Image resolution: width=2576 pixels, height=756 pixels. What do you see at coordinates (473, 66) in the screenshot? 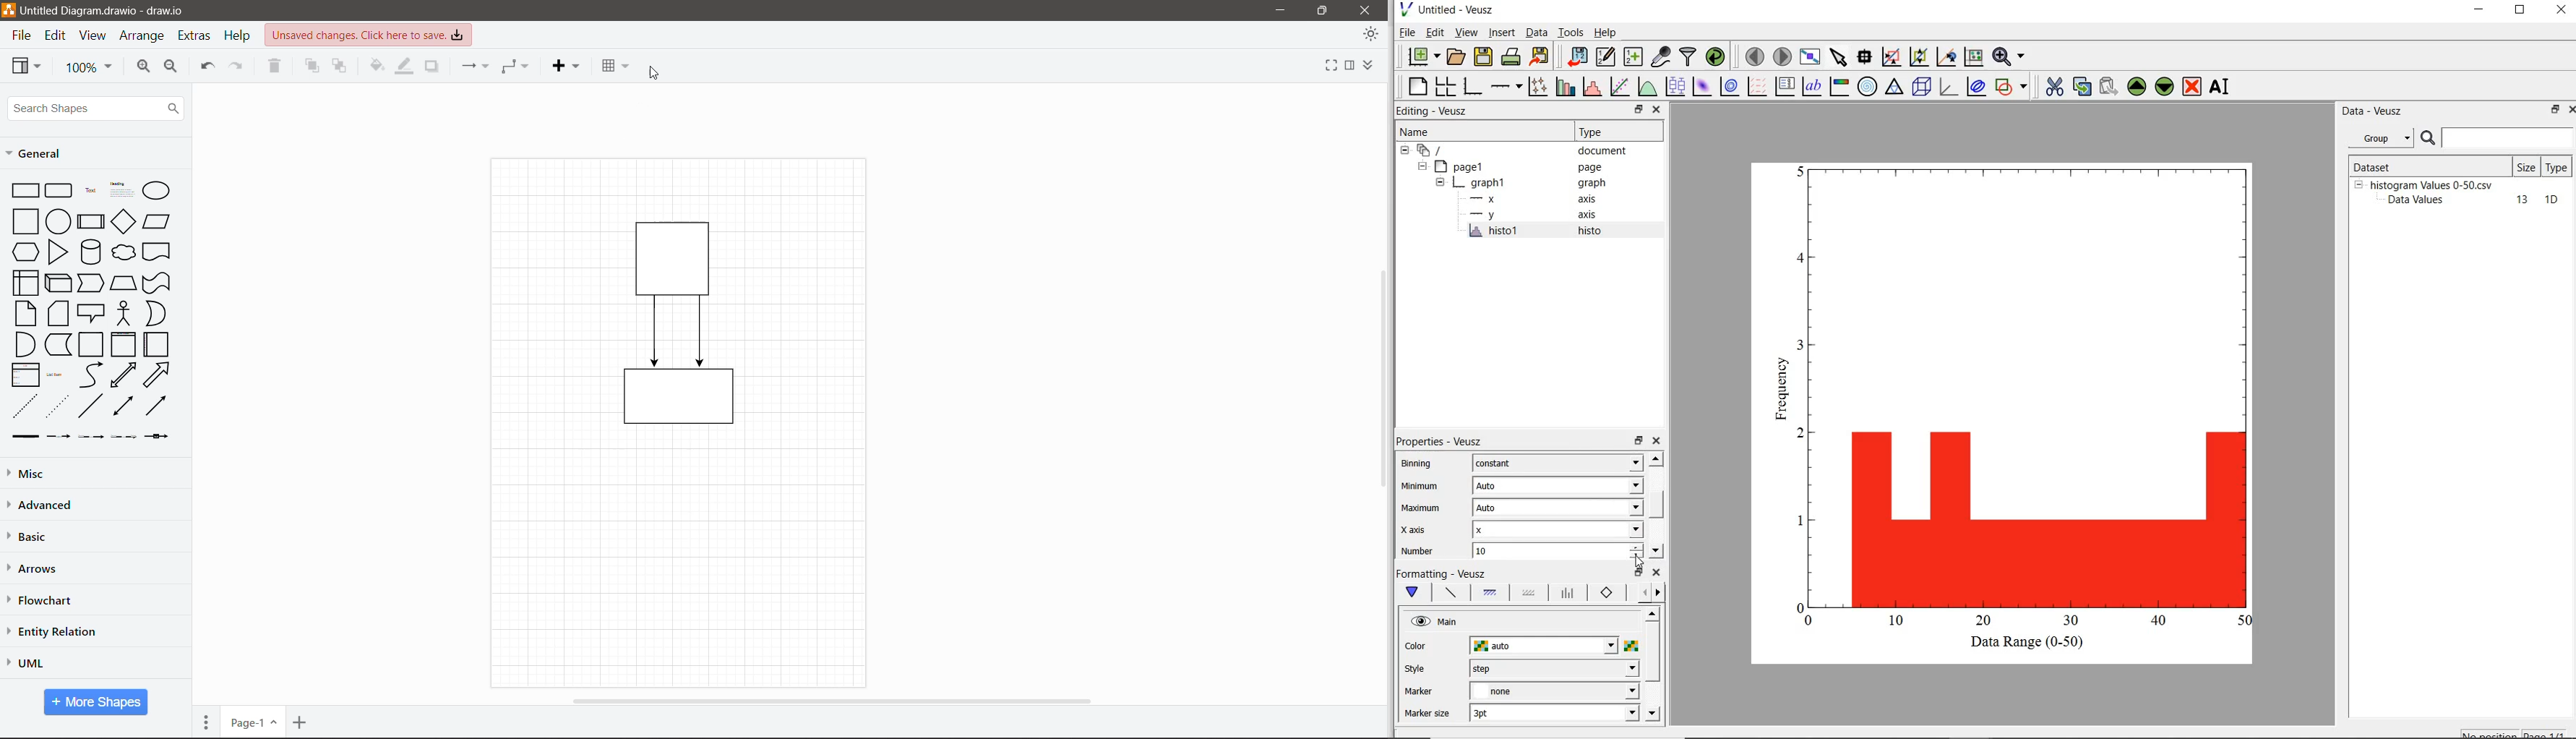
I see `Connection` at bounding box center [473, 66].